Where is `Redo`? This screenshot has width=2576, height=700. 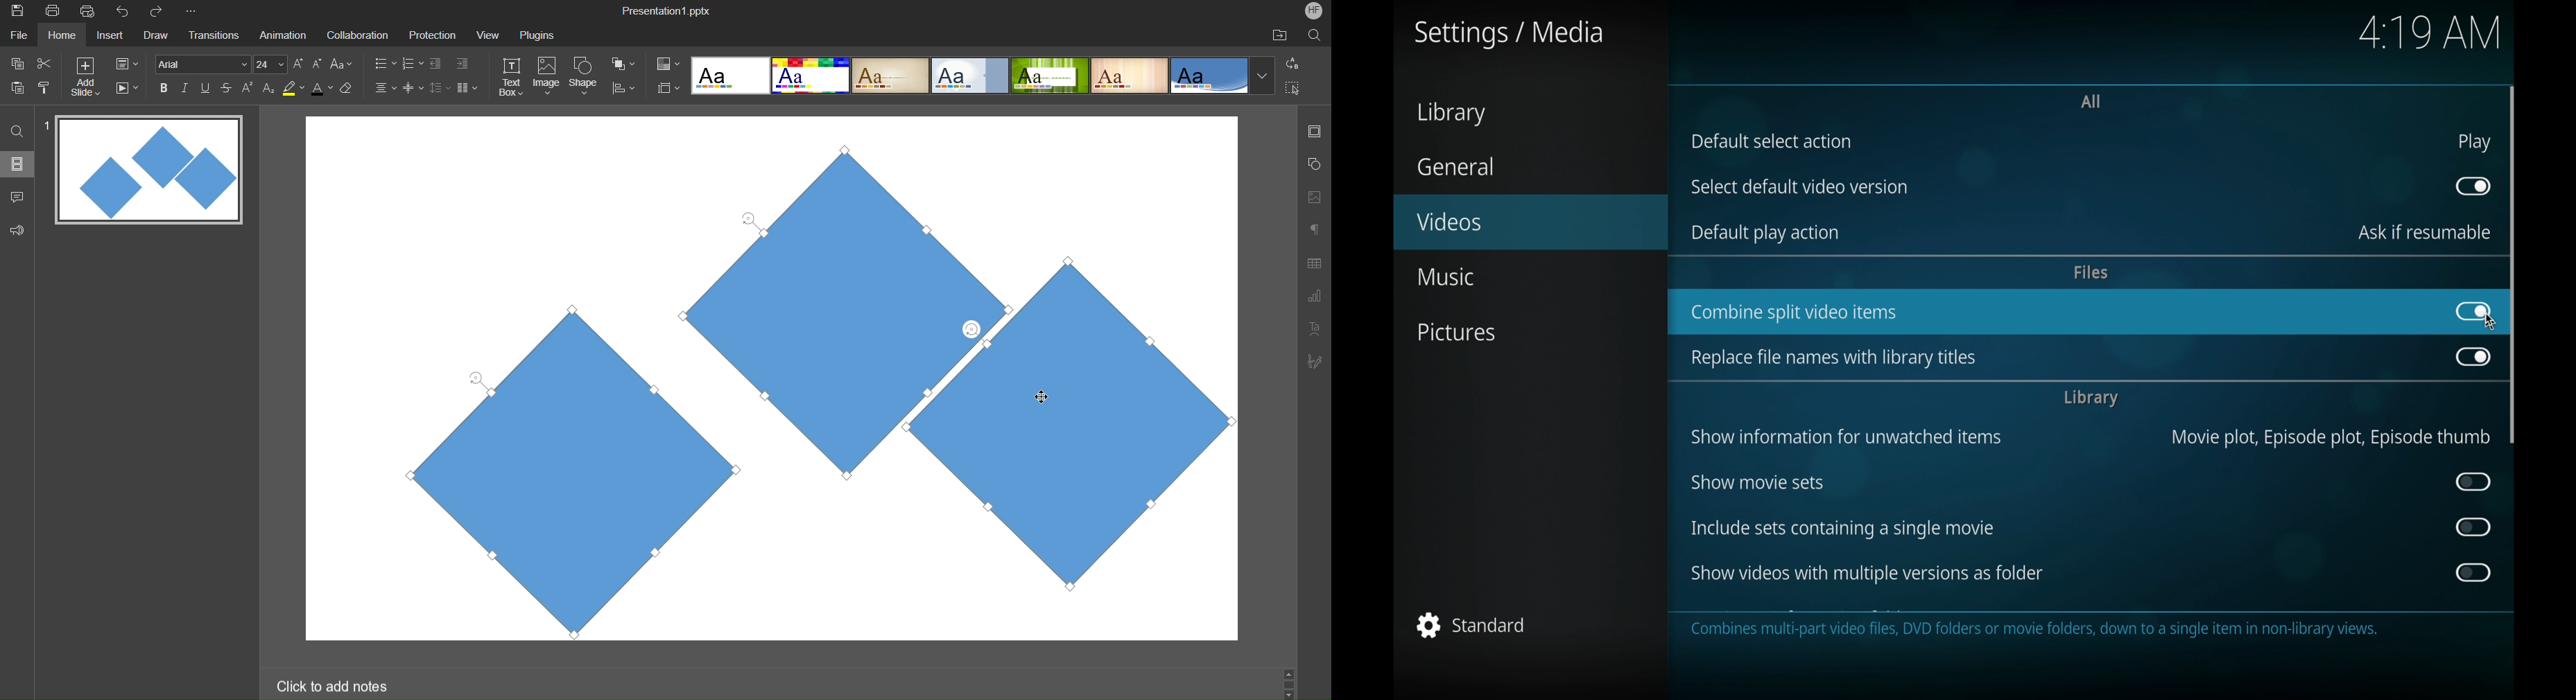
Redo is located at coordinates (161, 12).